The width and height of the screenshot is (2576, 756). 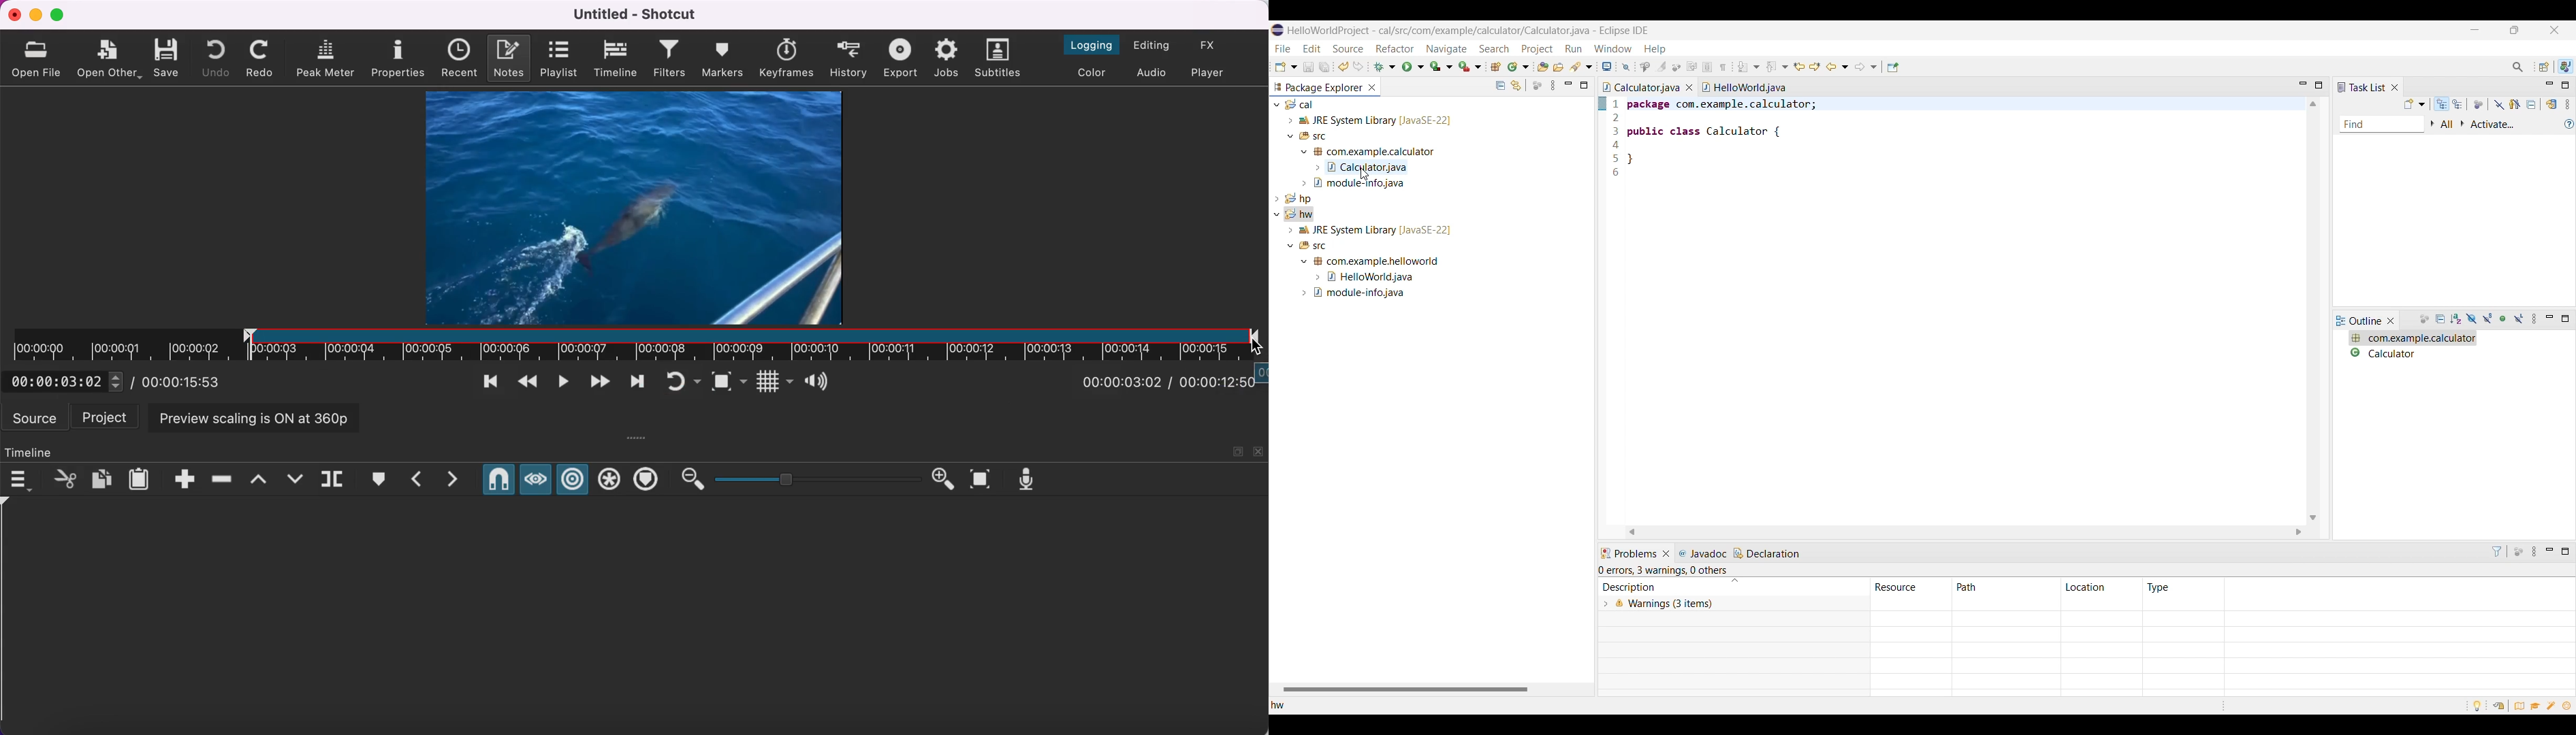 What do you see at coordinates (325, 58) in the screenshot?
I see `peak meter` at bounding box center [325, 58].